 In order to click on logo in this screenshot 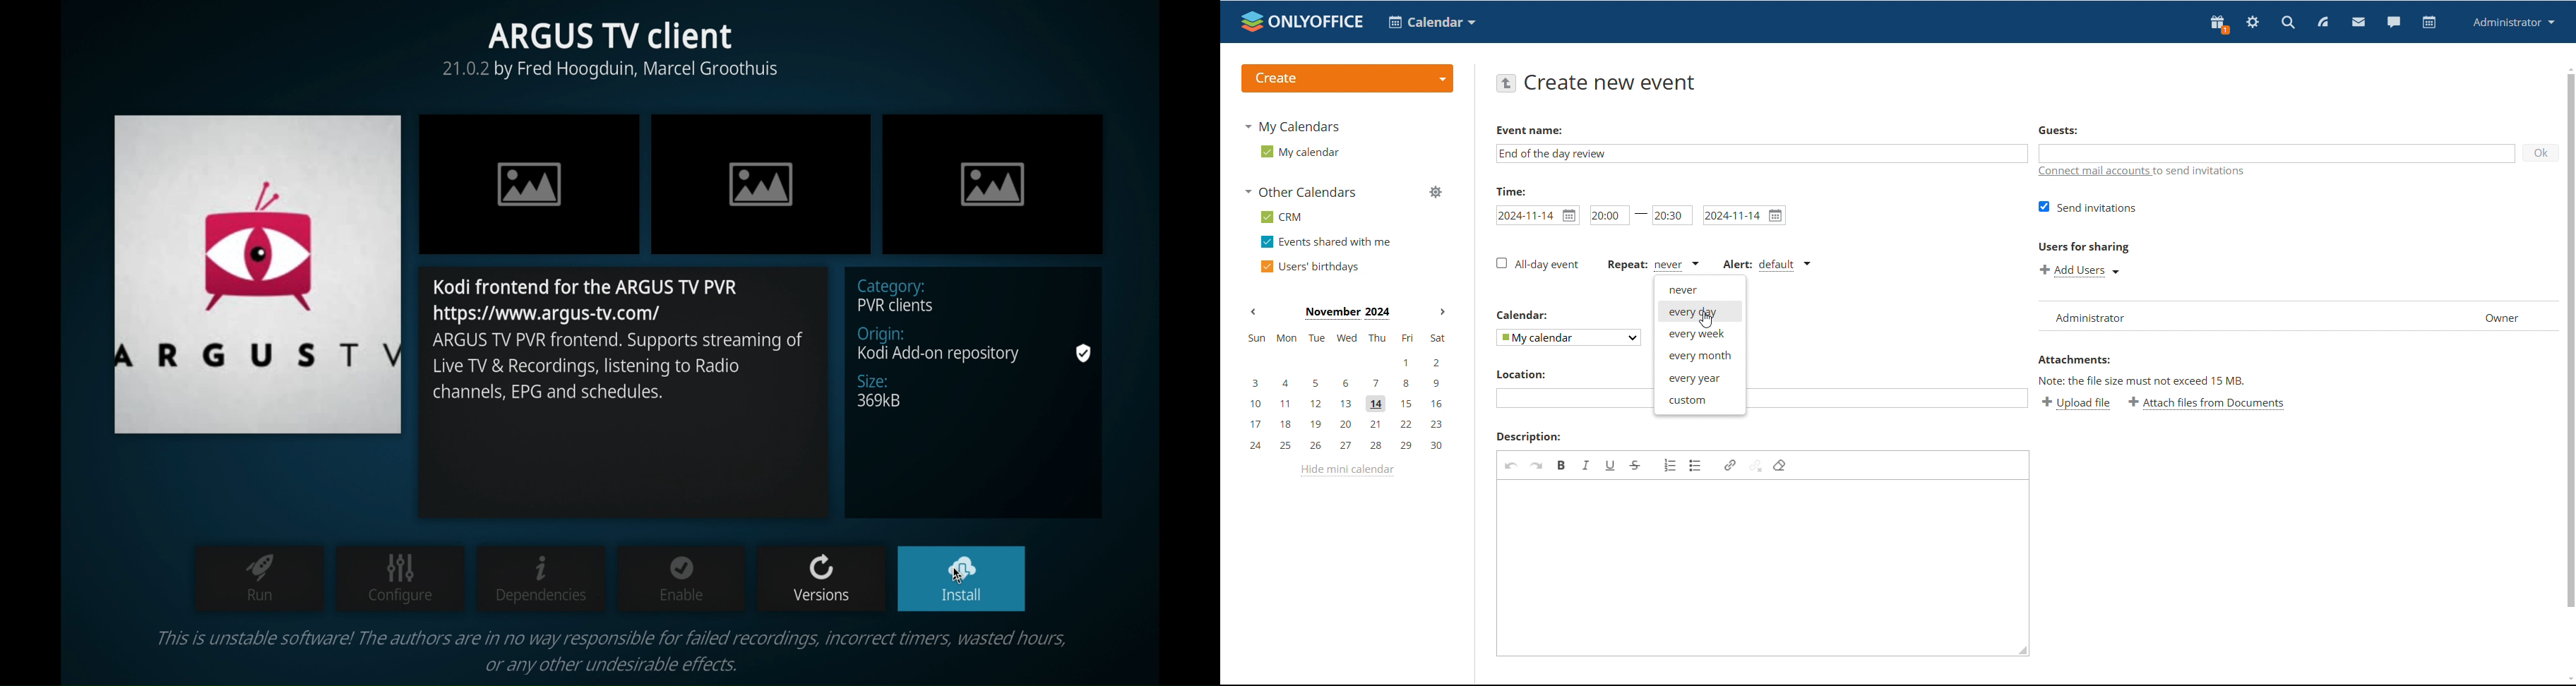, I will do `click(1302, 21)`.